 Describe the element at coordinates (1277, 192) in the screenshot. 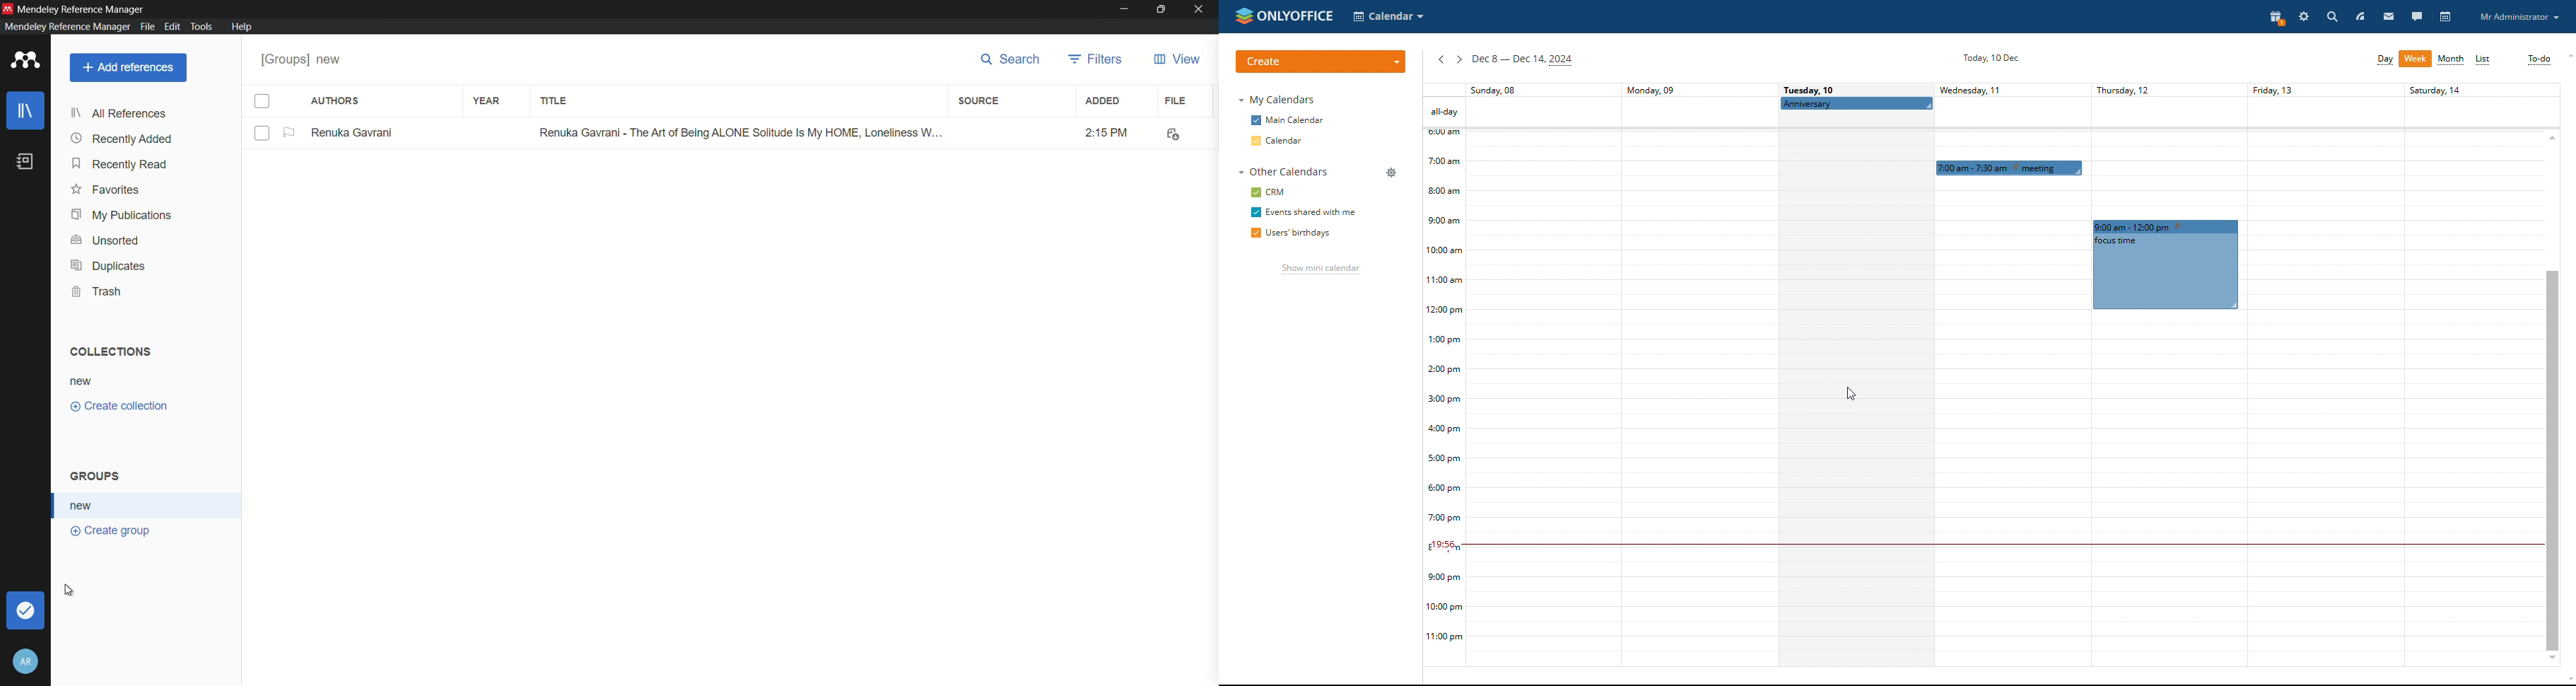

I see `crm` at that location.